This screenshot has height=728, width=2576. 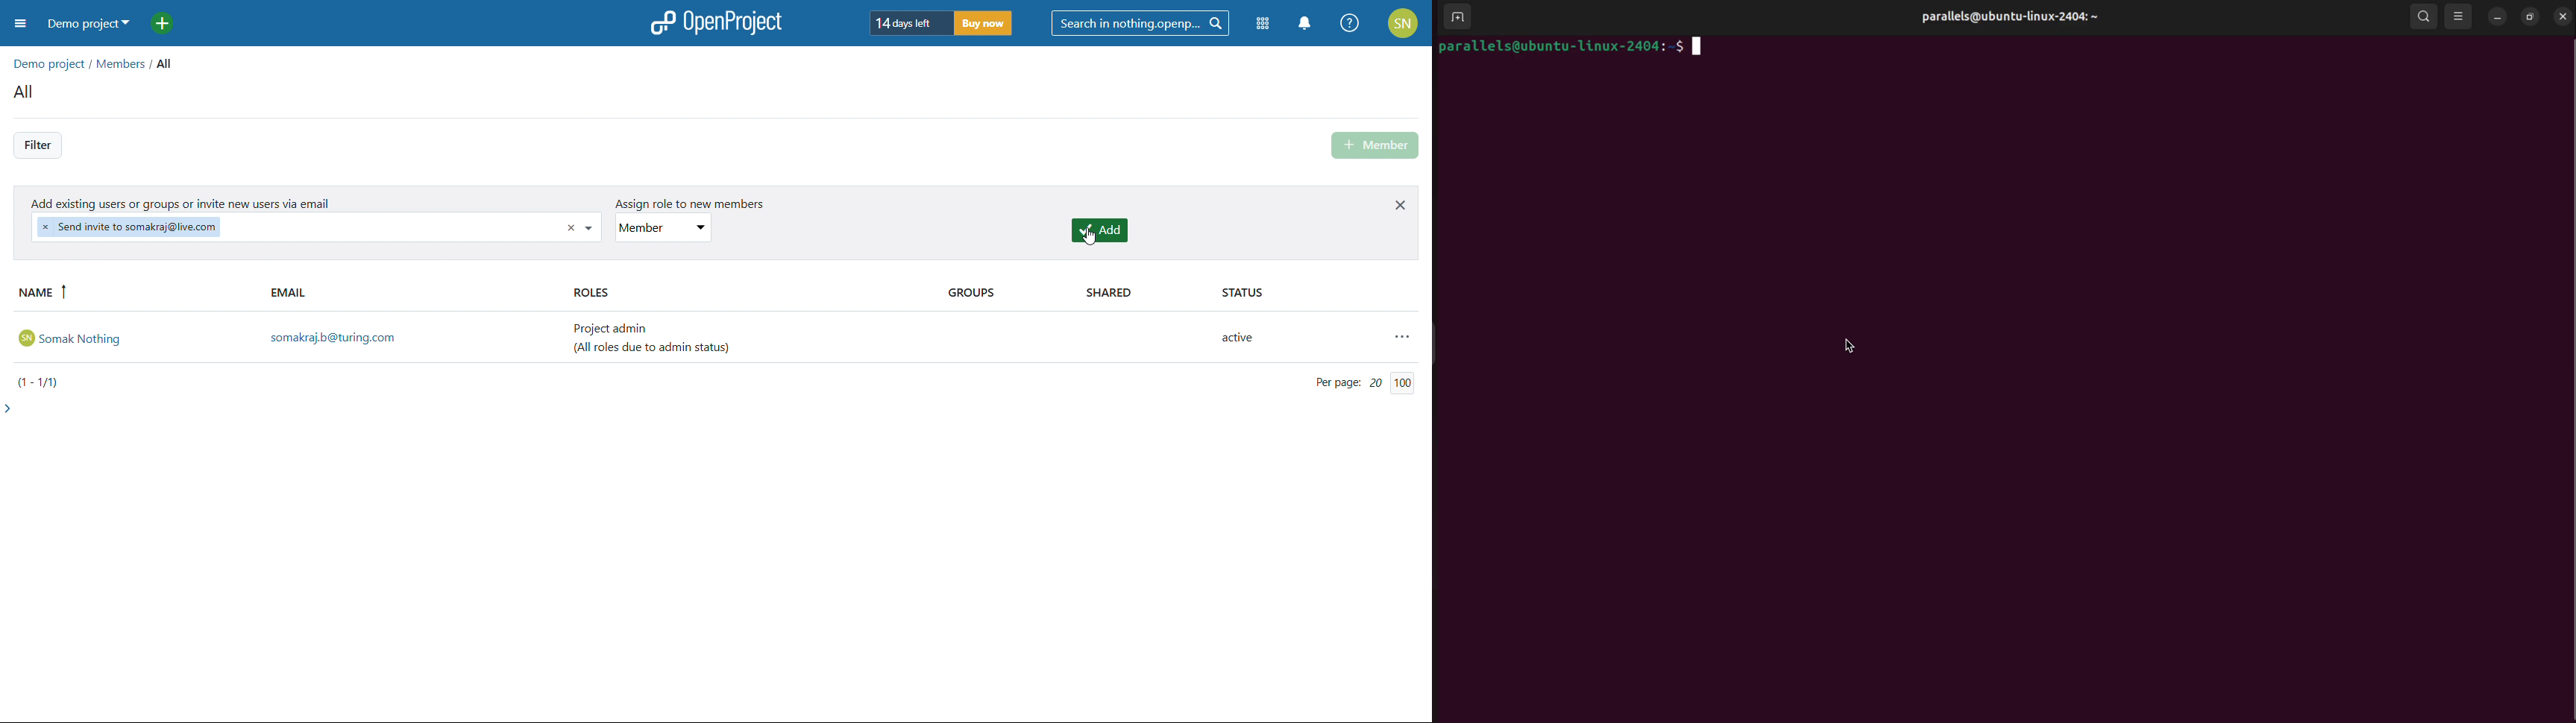 I want to click on shared, so click(x=1136, y=294).